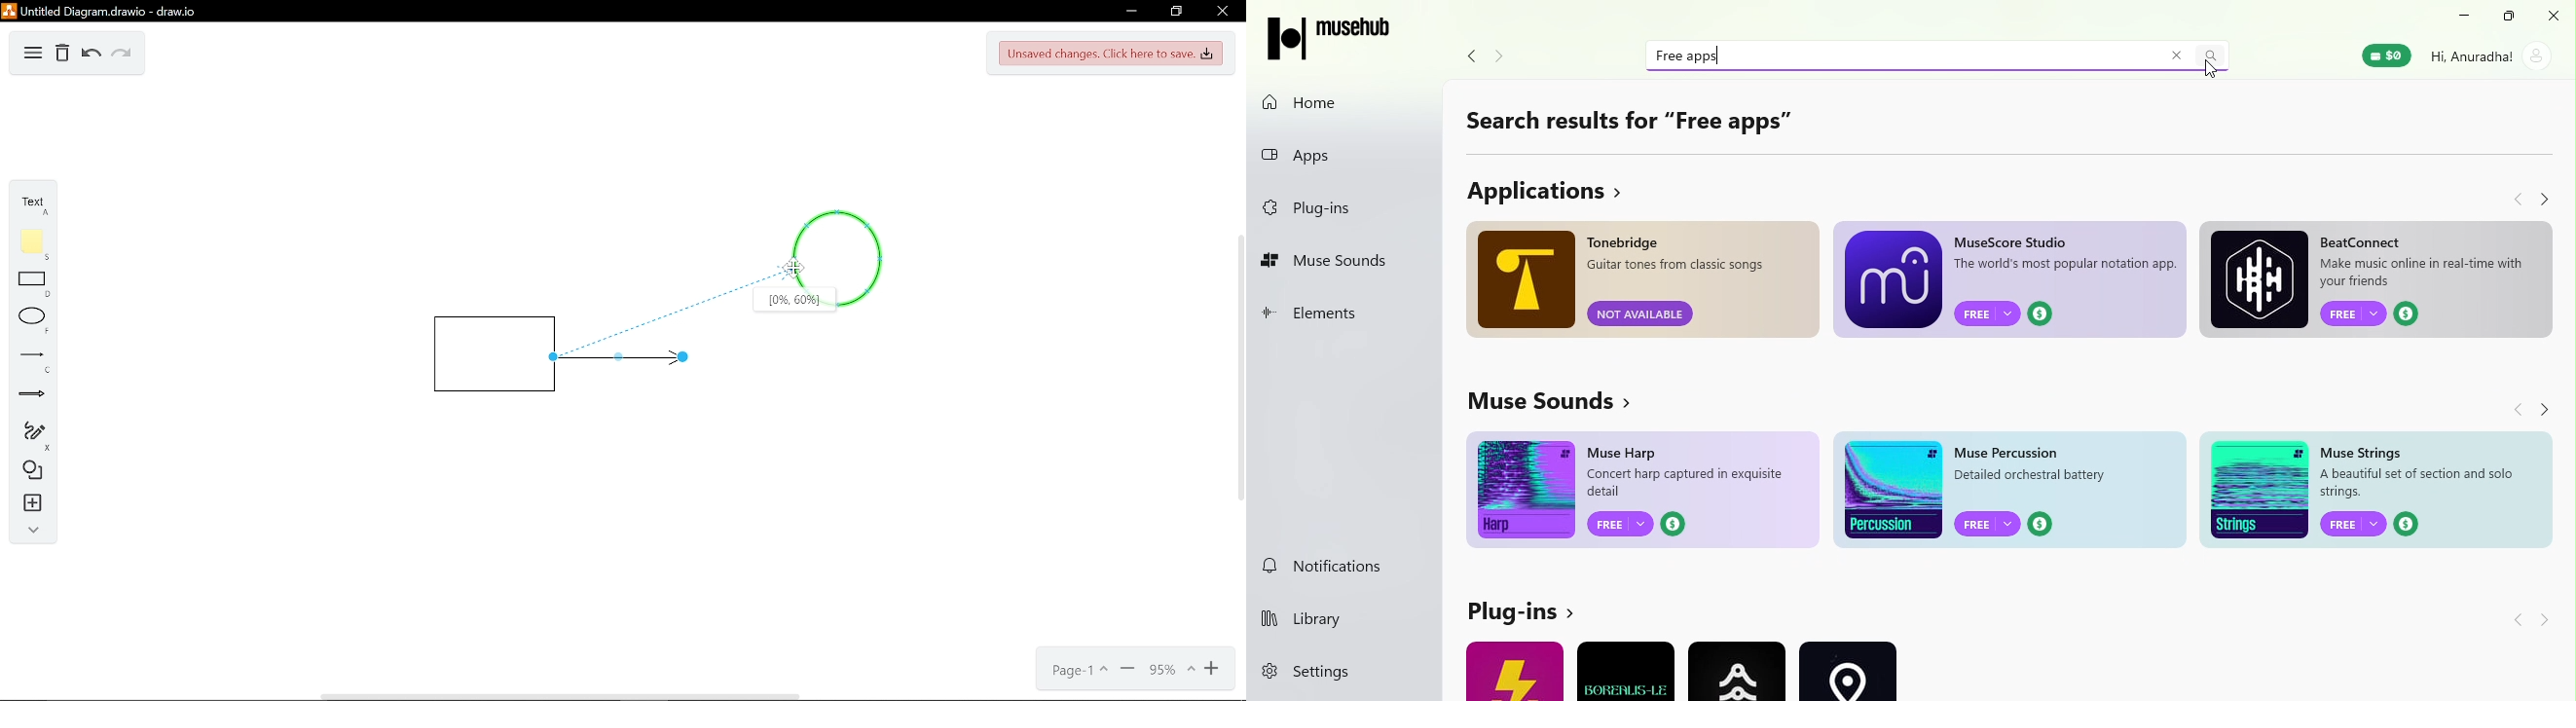 The height and width of the screenshot is (728, 2576). I want to click on Zoom in, so click(1213, 670).